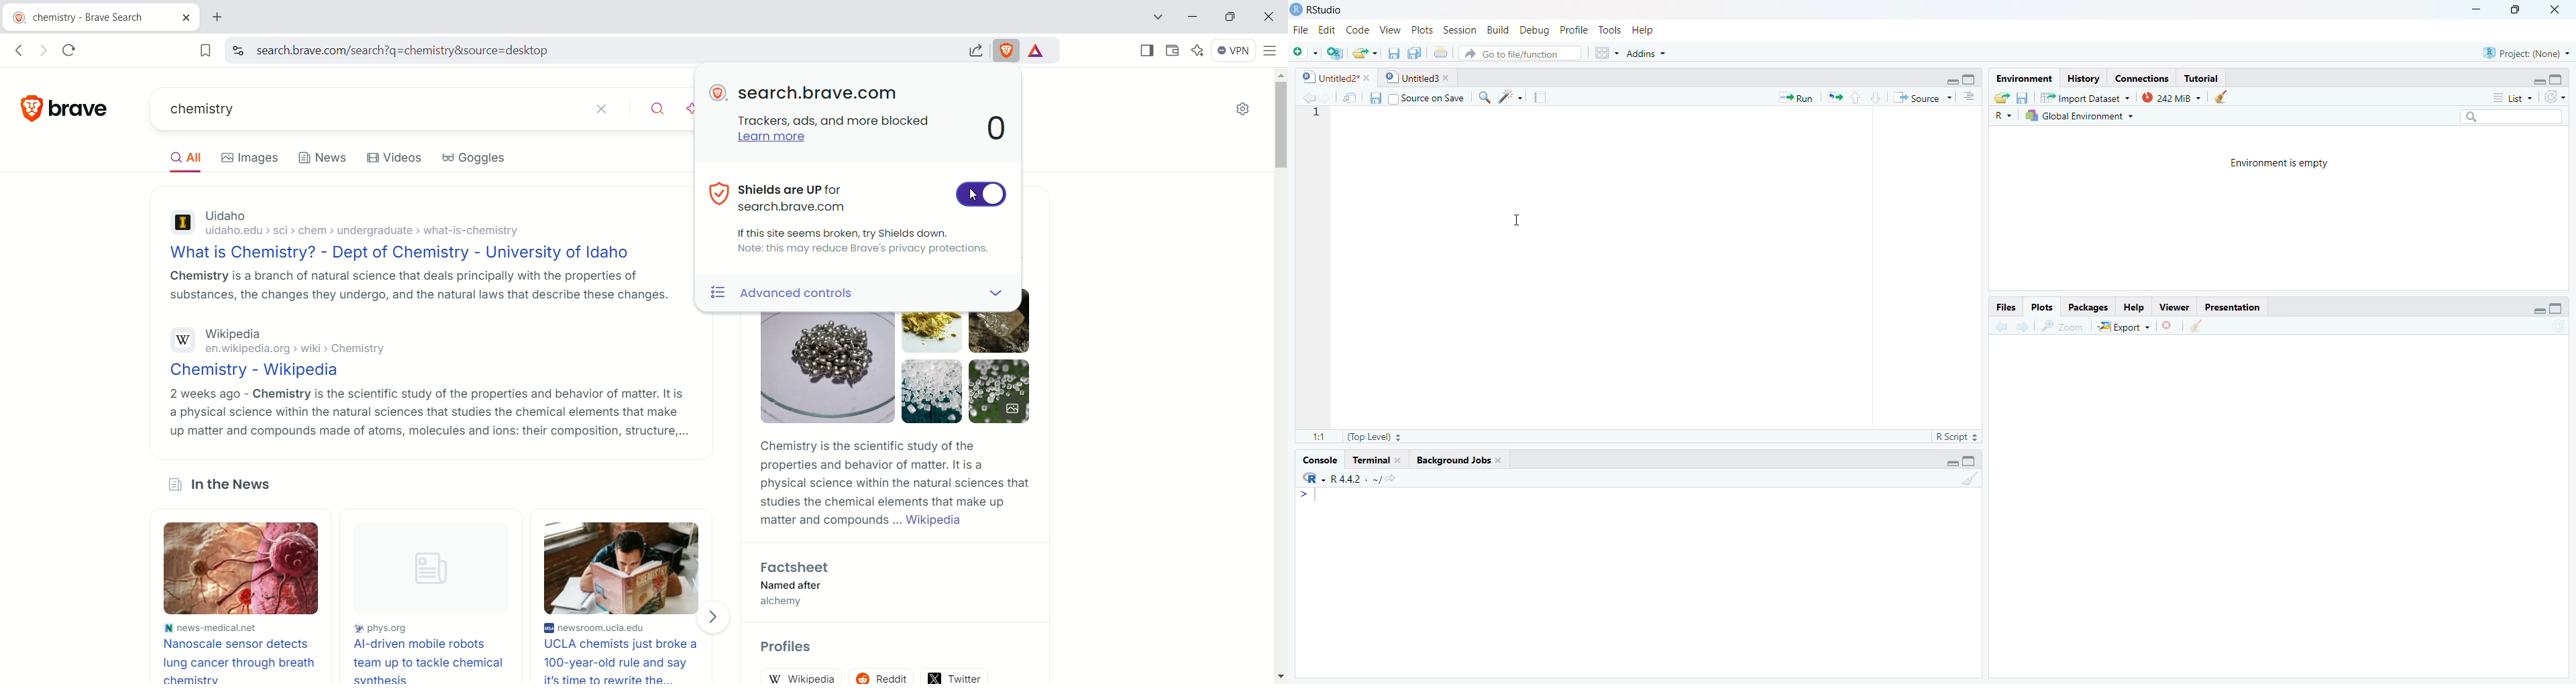 The image size is (2576, 700). What do you see at coordinates (1576, 30) in the screenshot?
I see `Profile` at bounding box center [1576, 30].